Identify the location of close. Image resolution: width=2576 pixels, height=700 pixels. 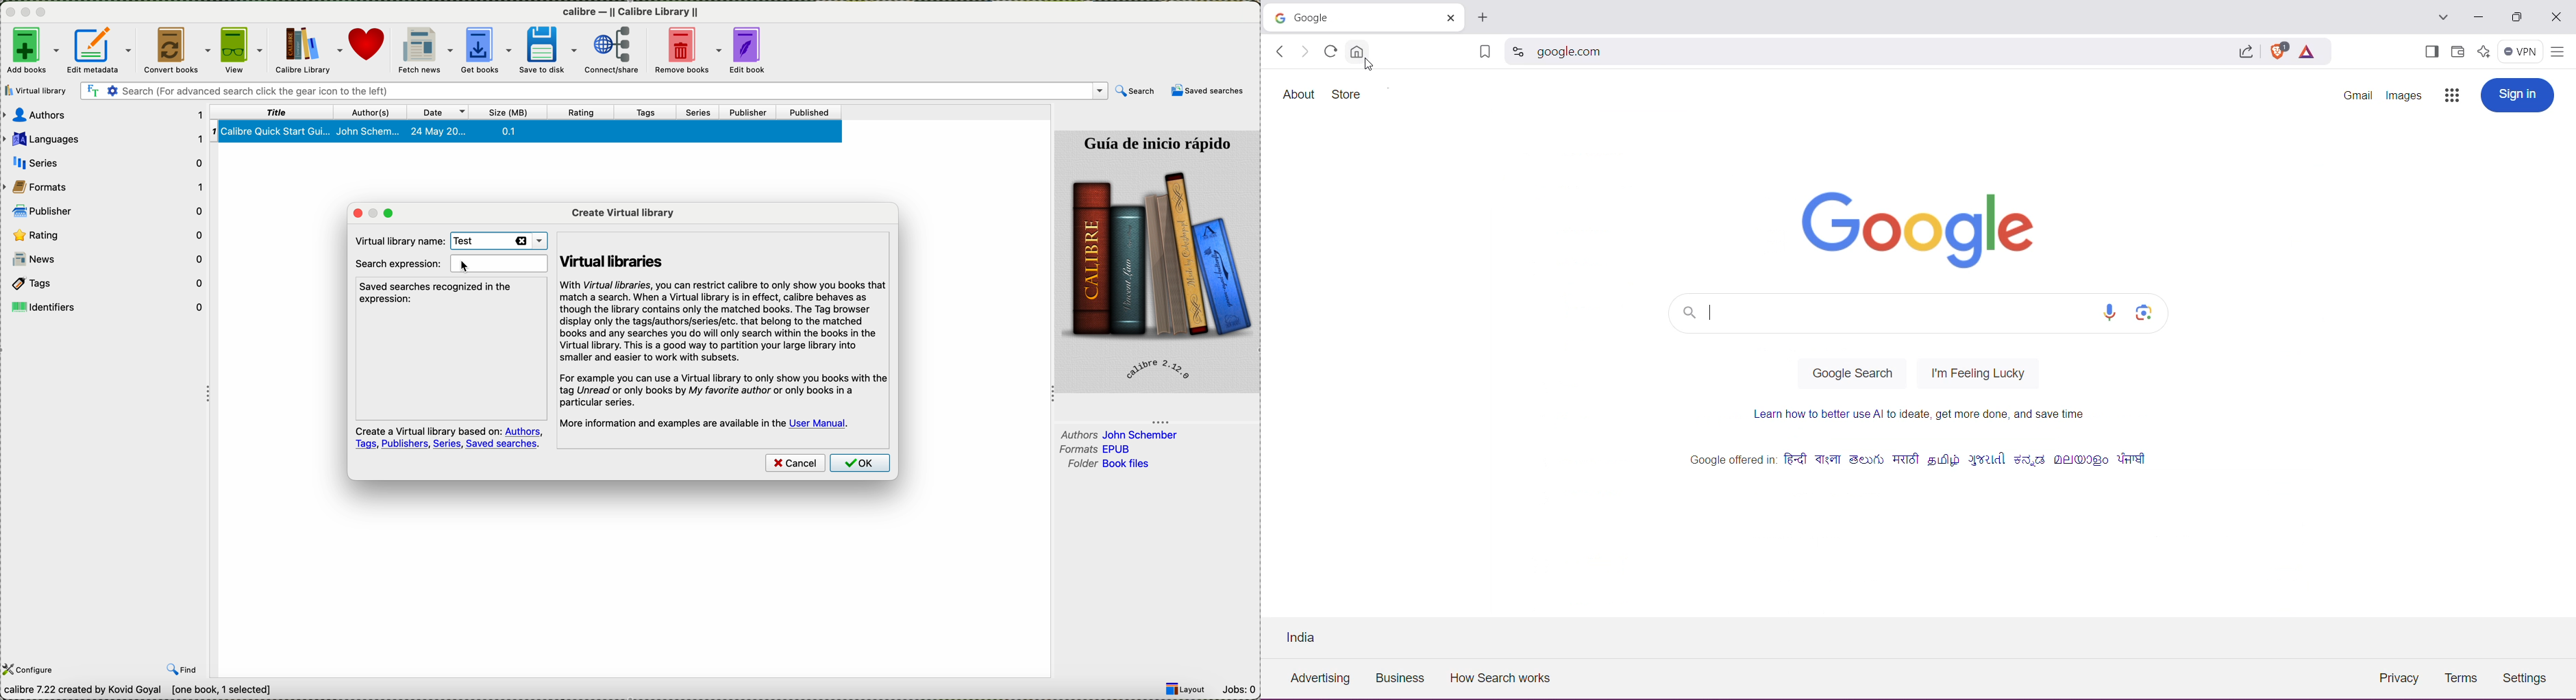
(9, 14).